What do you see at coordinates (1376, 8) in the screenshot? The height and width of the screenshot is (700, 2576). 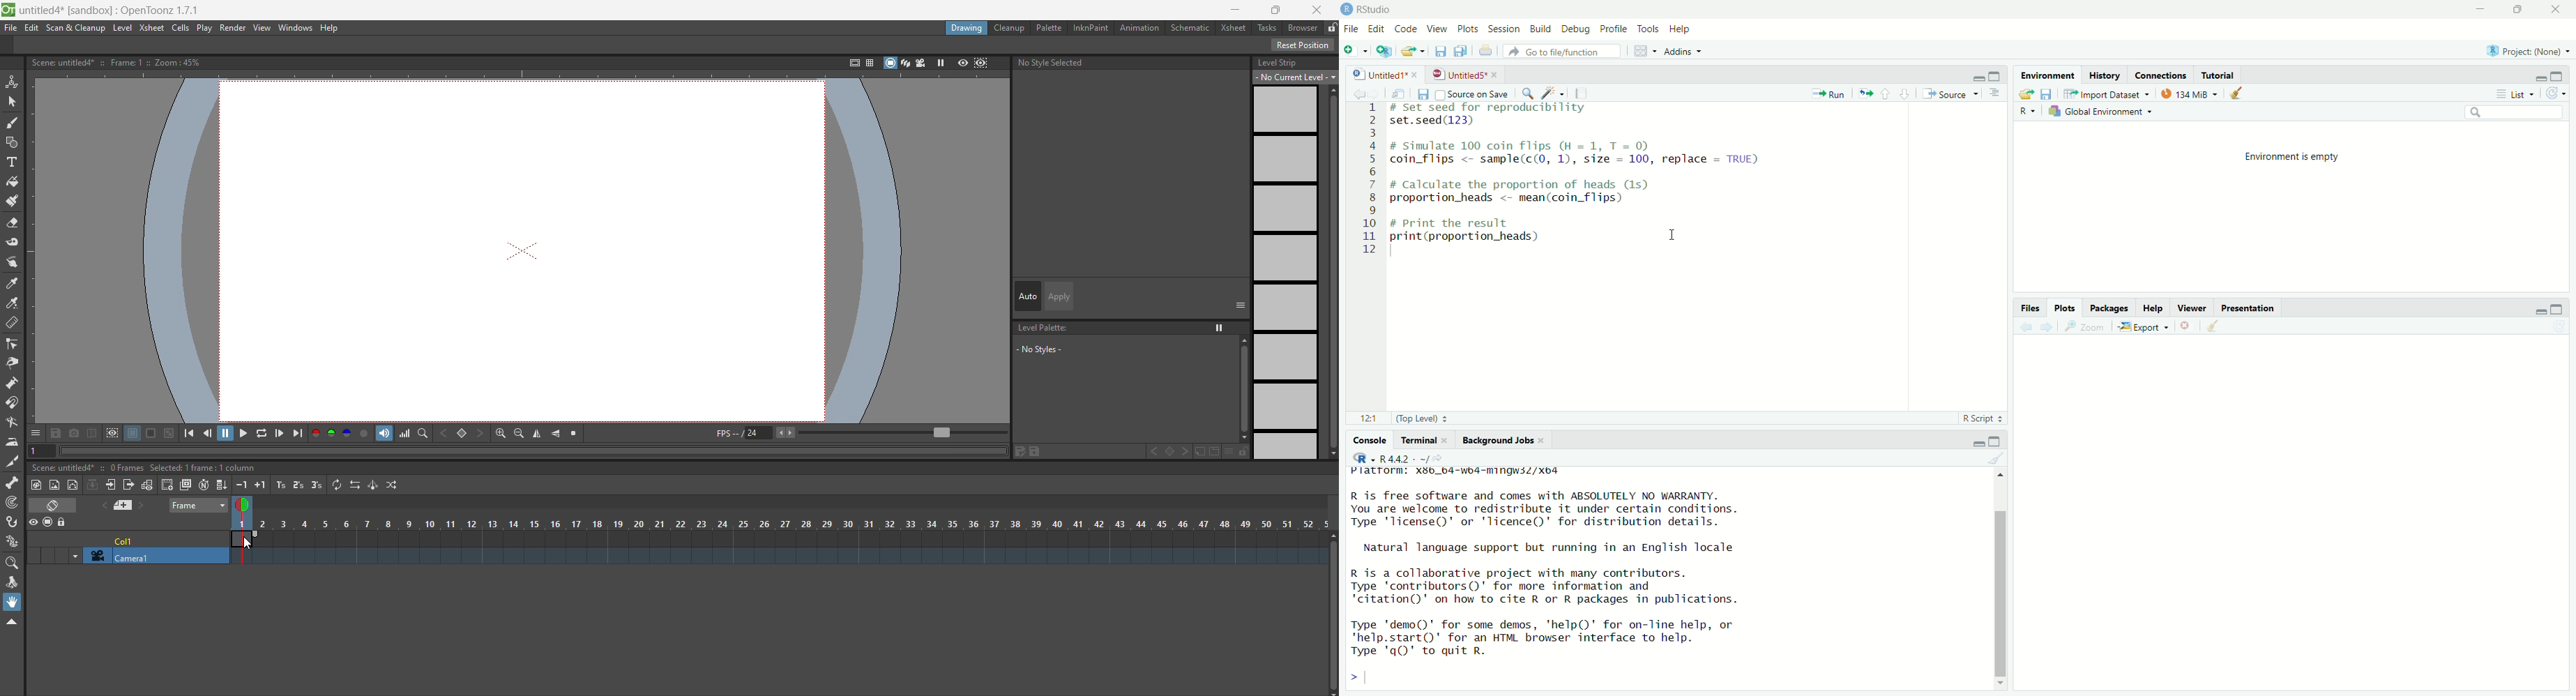 I see `RStudio` at bounding box center [1376, 8].